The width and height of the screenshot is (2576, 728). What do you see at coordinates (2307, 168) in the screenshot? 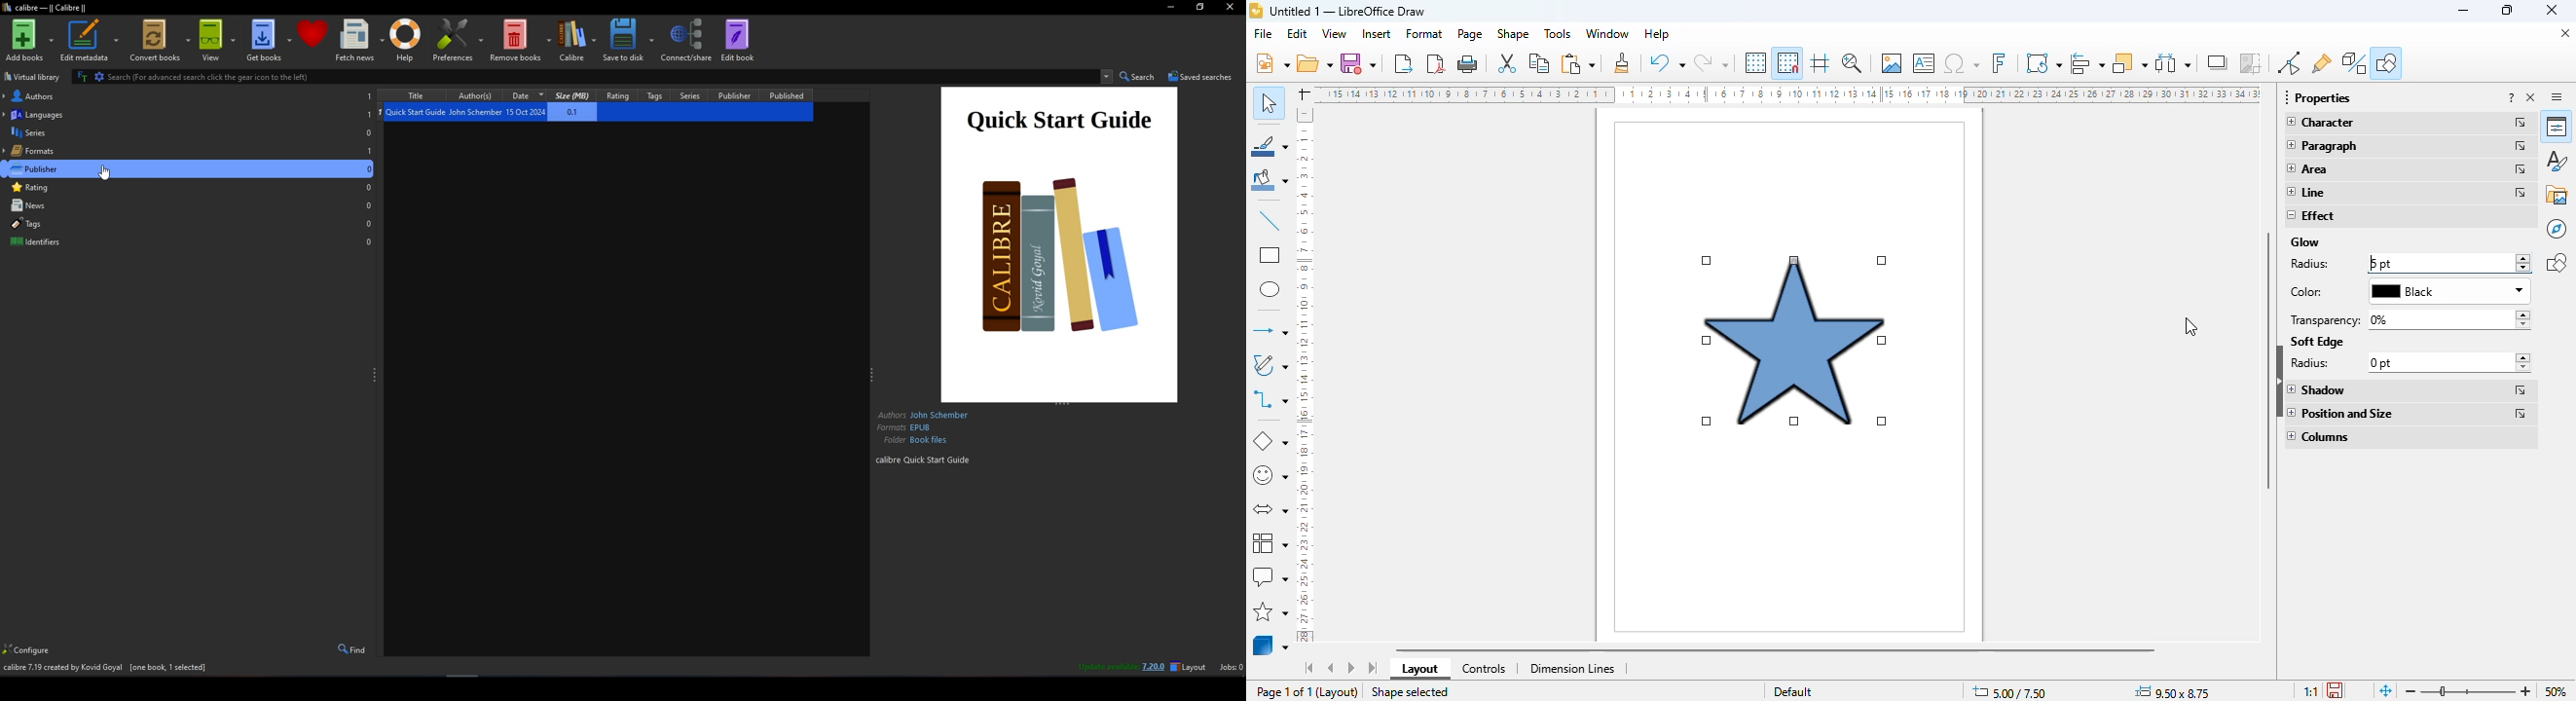
I see `area` at bounding box center [2307, 168].